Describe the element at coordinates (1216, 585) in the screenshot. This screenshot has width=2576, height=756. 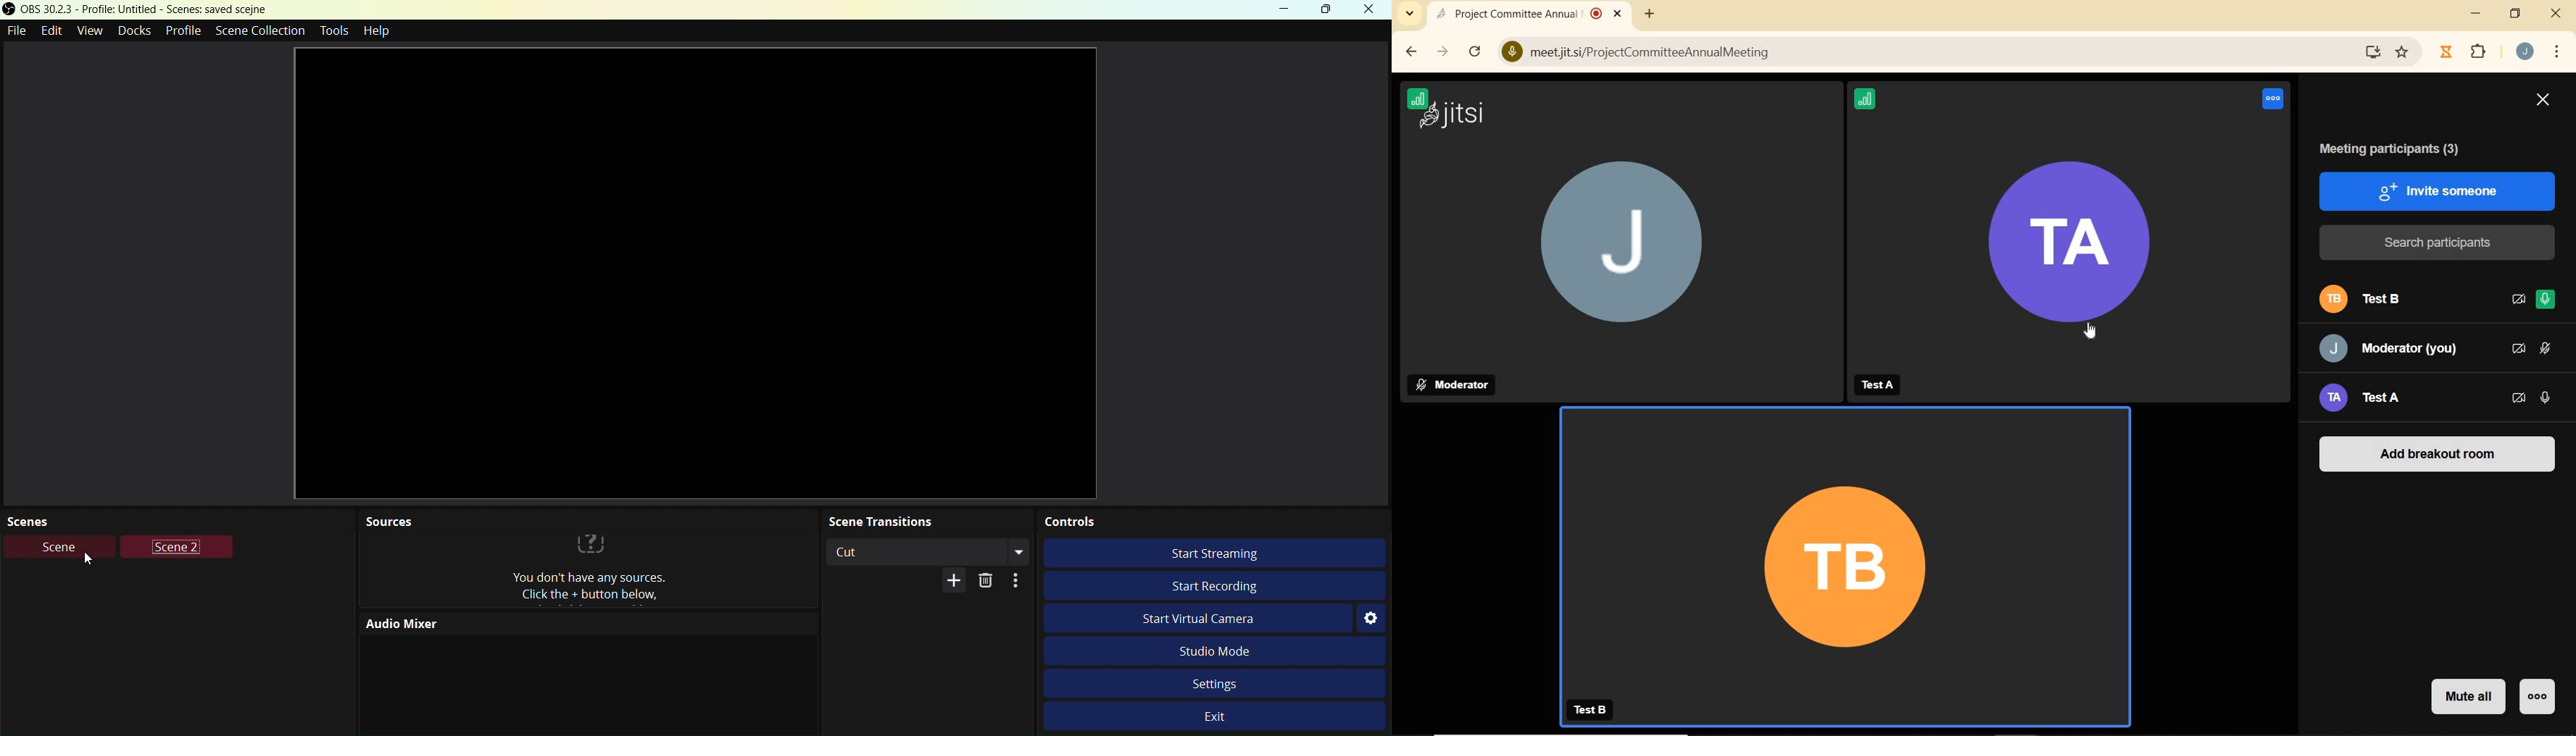
I see `Start Recording` at that location.